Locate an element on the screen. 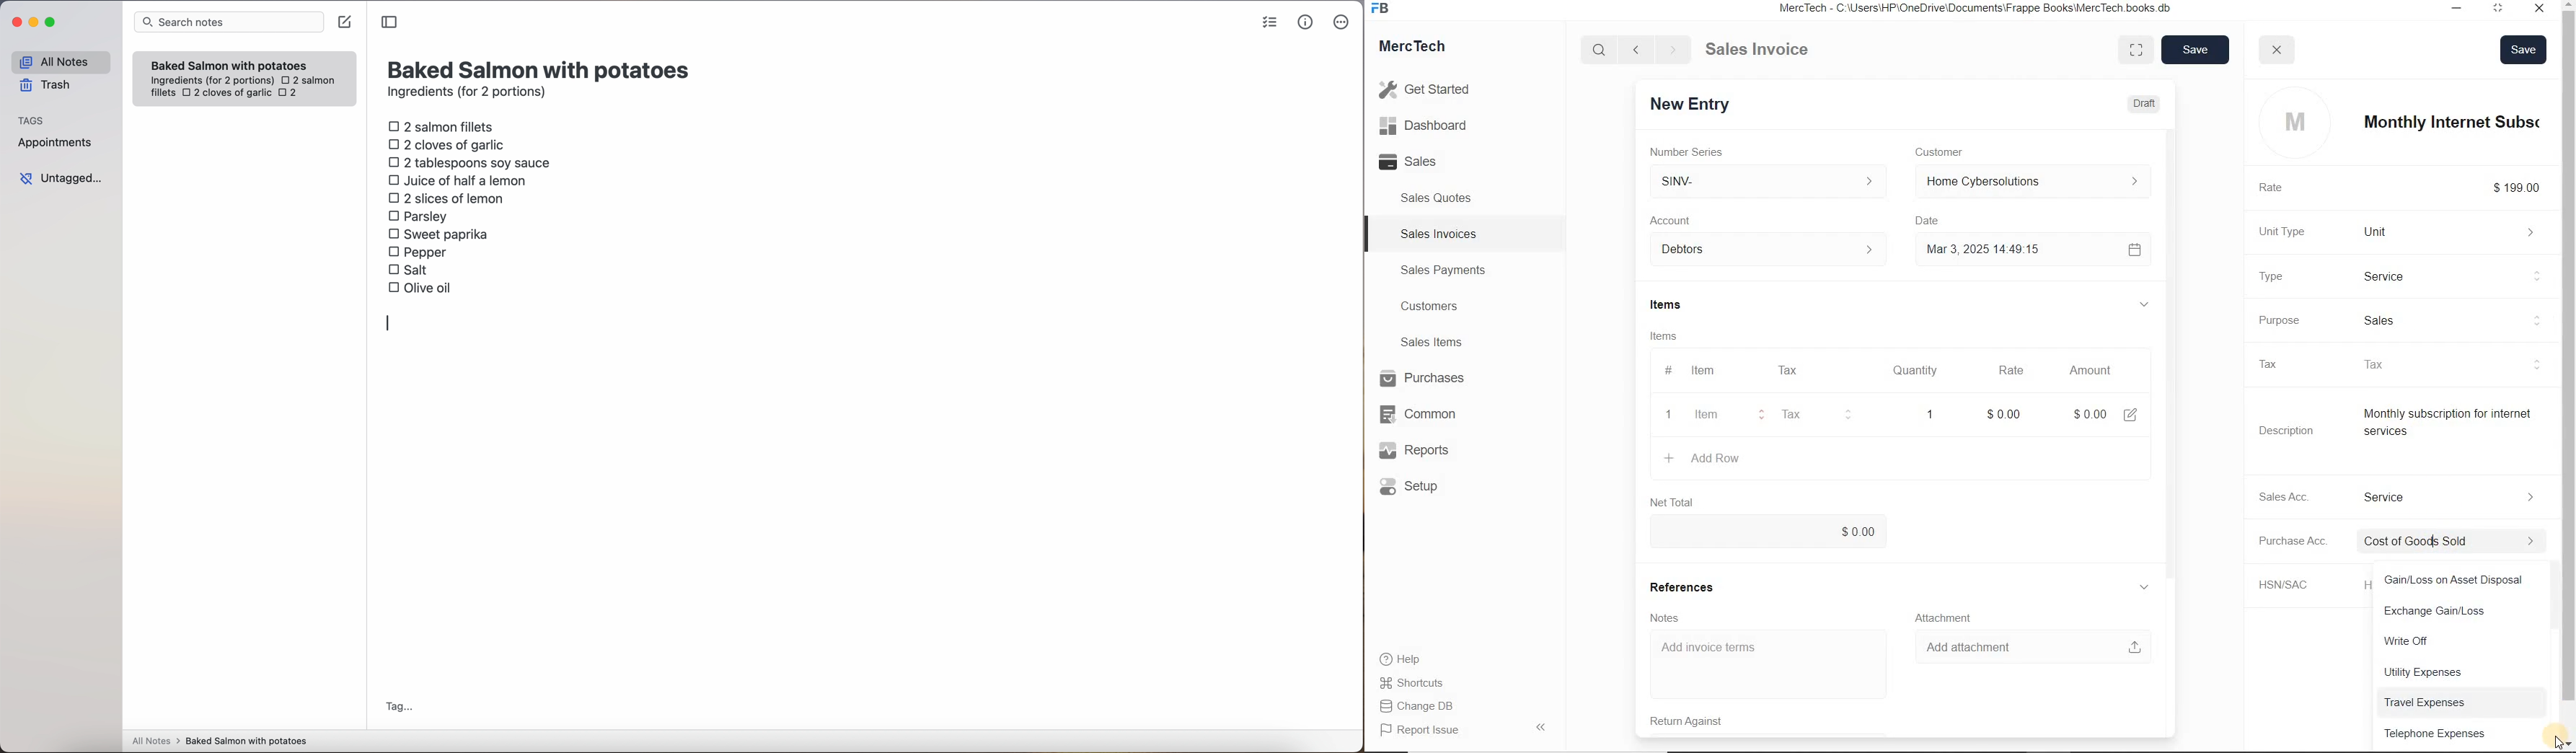 This screenshot has width=2576, height=756. Sales Items is located at coordinates (1441, 342).